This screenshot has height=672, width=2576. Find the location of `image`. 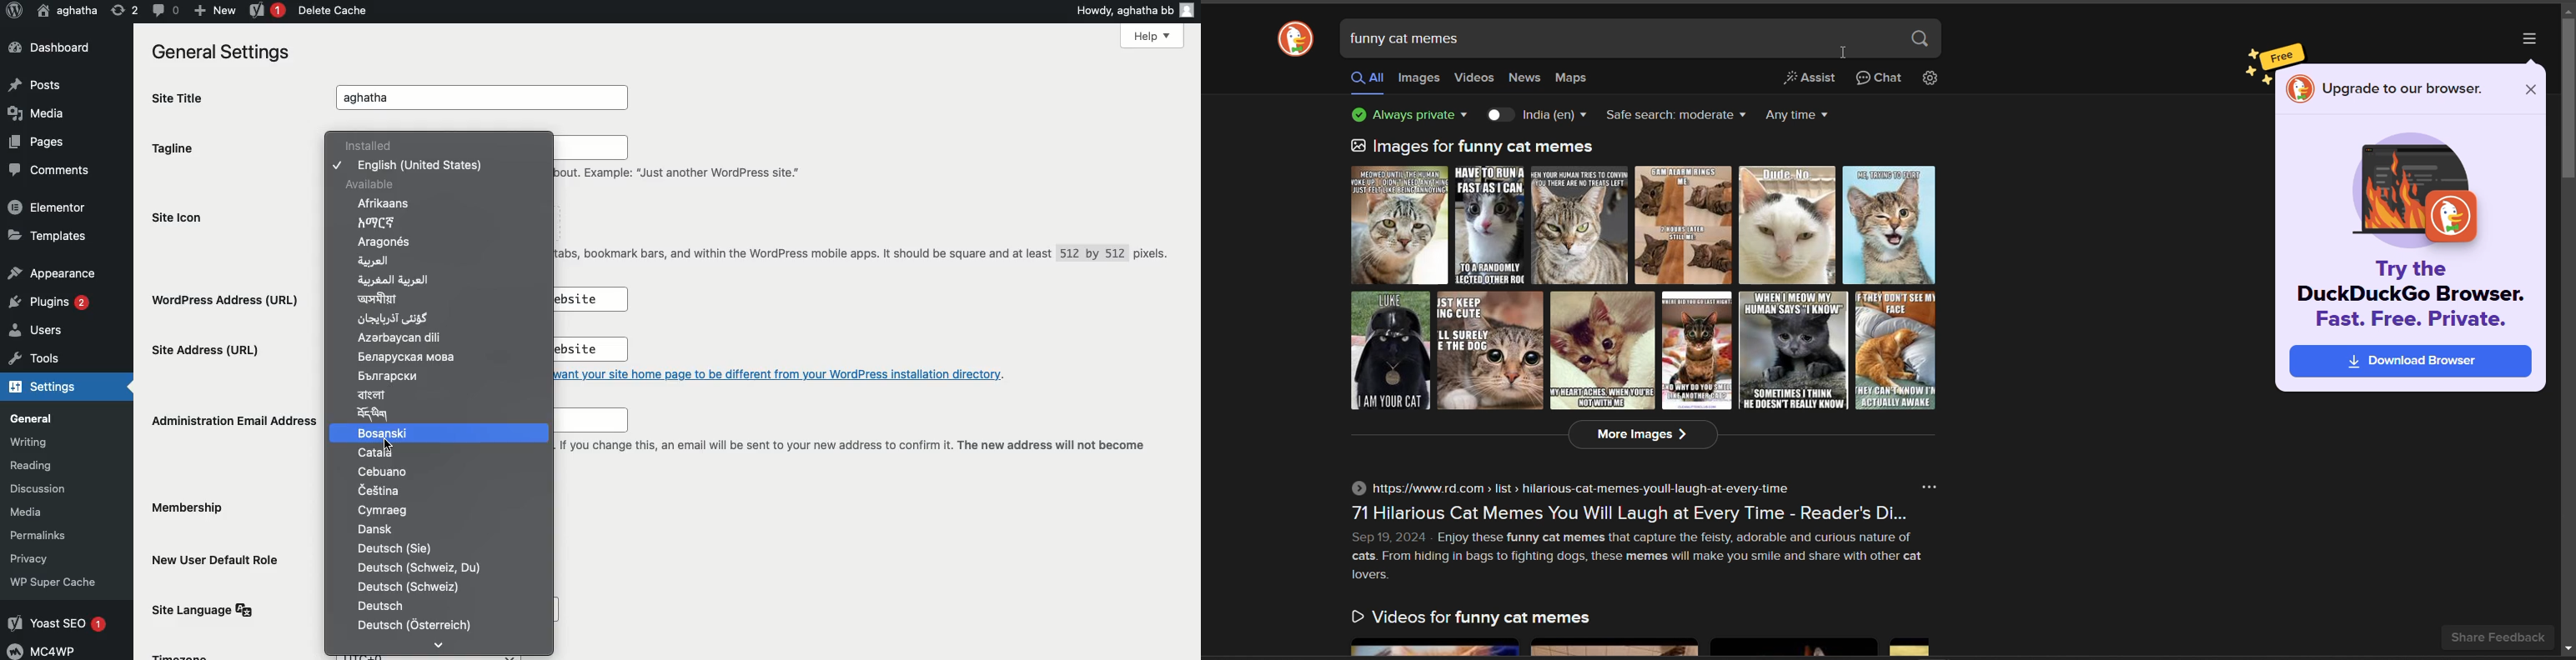

image is located at coordinates (2411, 190).